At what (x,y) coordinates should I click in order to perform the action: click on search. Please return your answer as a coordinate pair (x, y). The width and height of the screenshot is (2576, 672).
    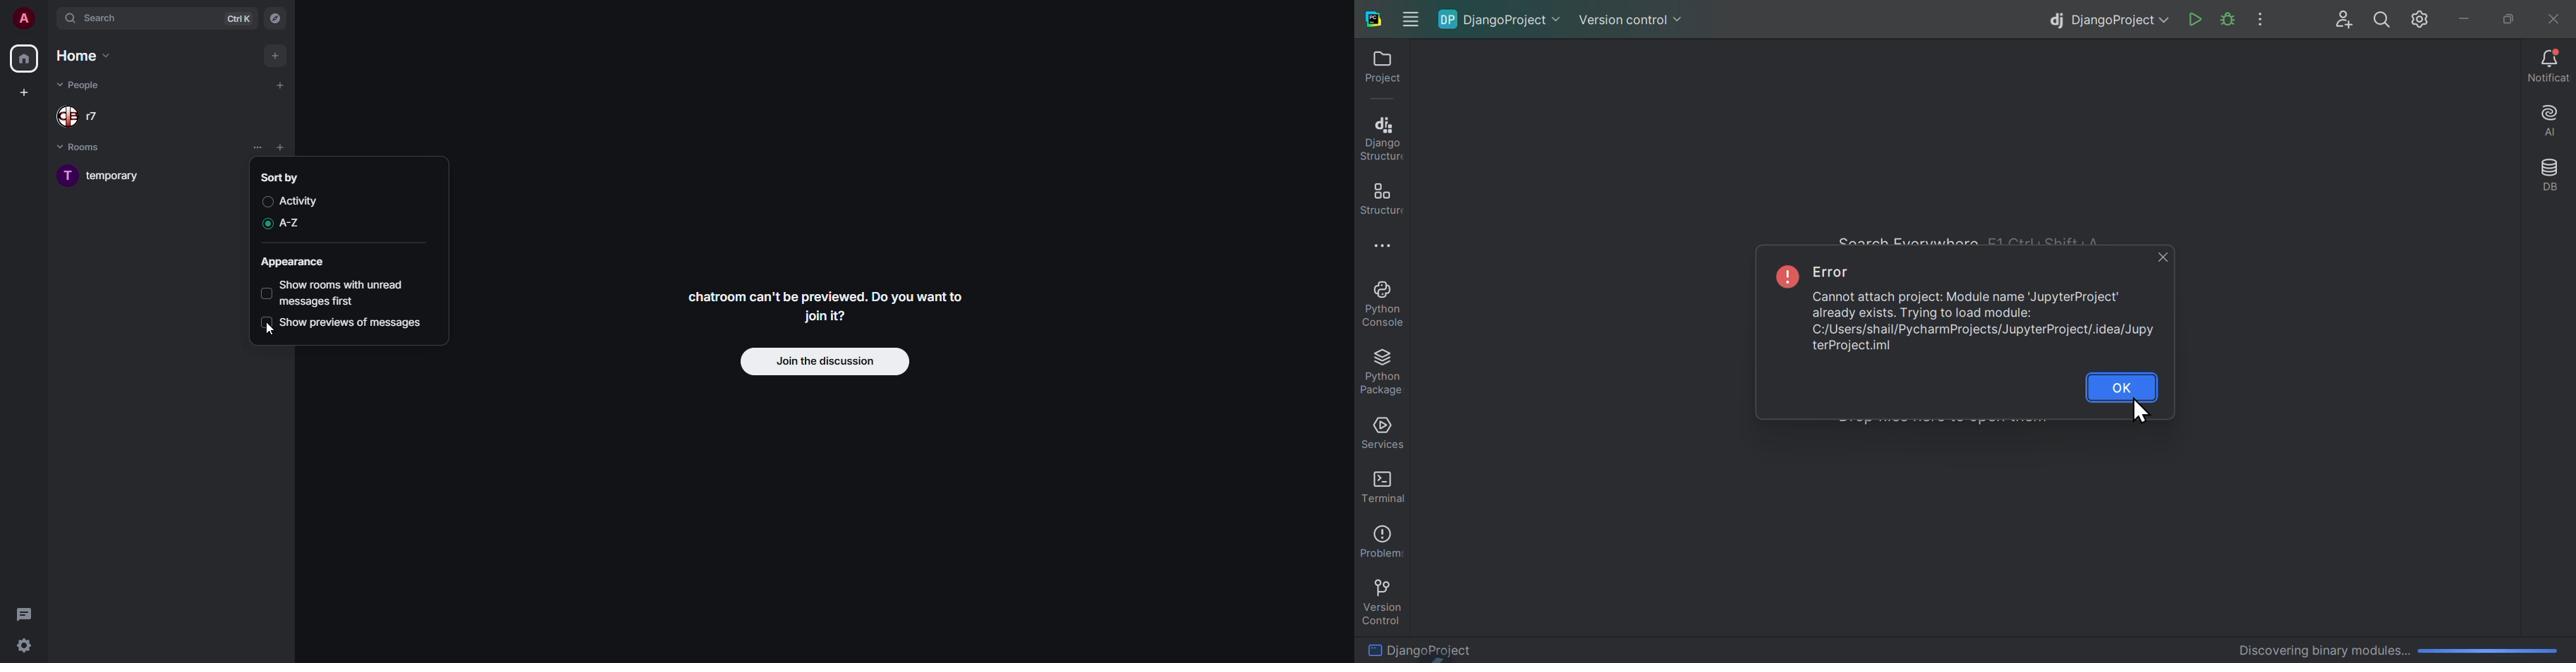
    Looking at the image, I should click on (98, 18).